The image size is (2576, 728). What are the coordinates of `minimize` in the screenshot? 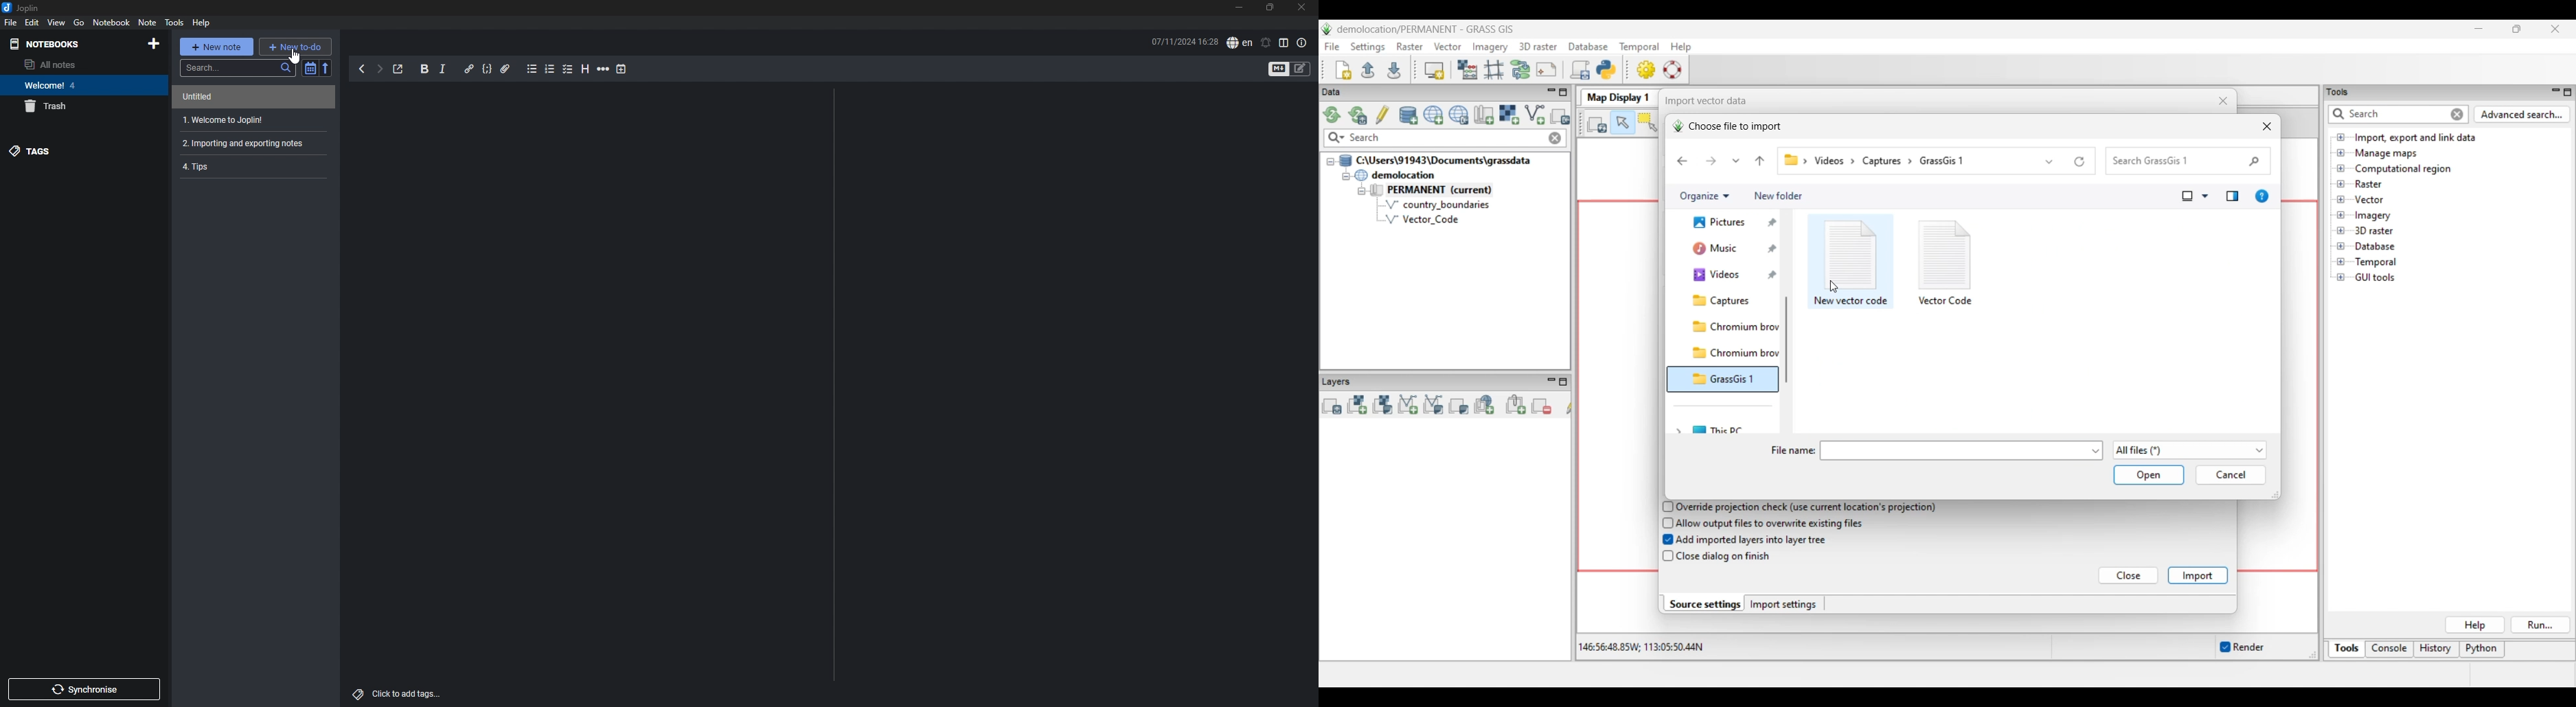 It's located at (1238, 7).